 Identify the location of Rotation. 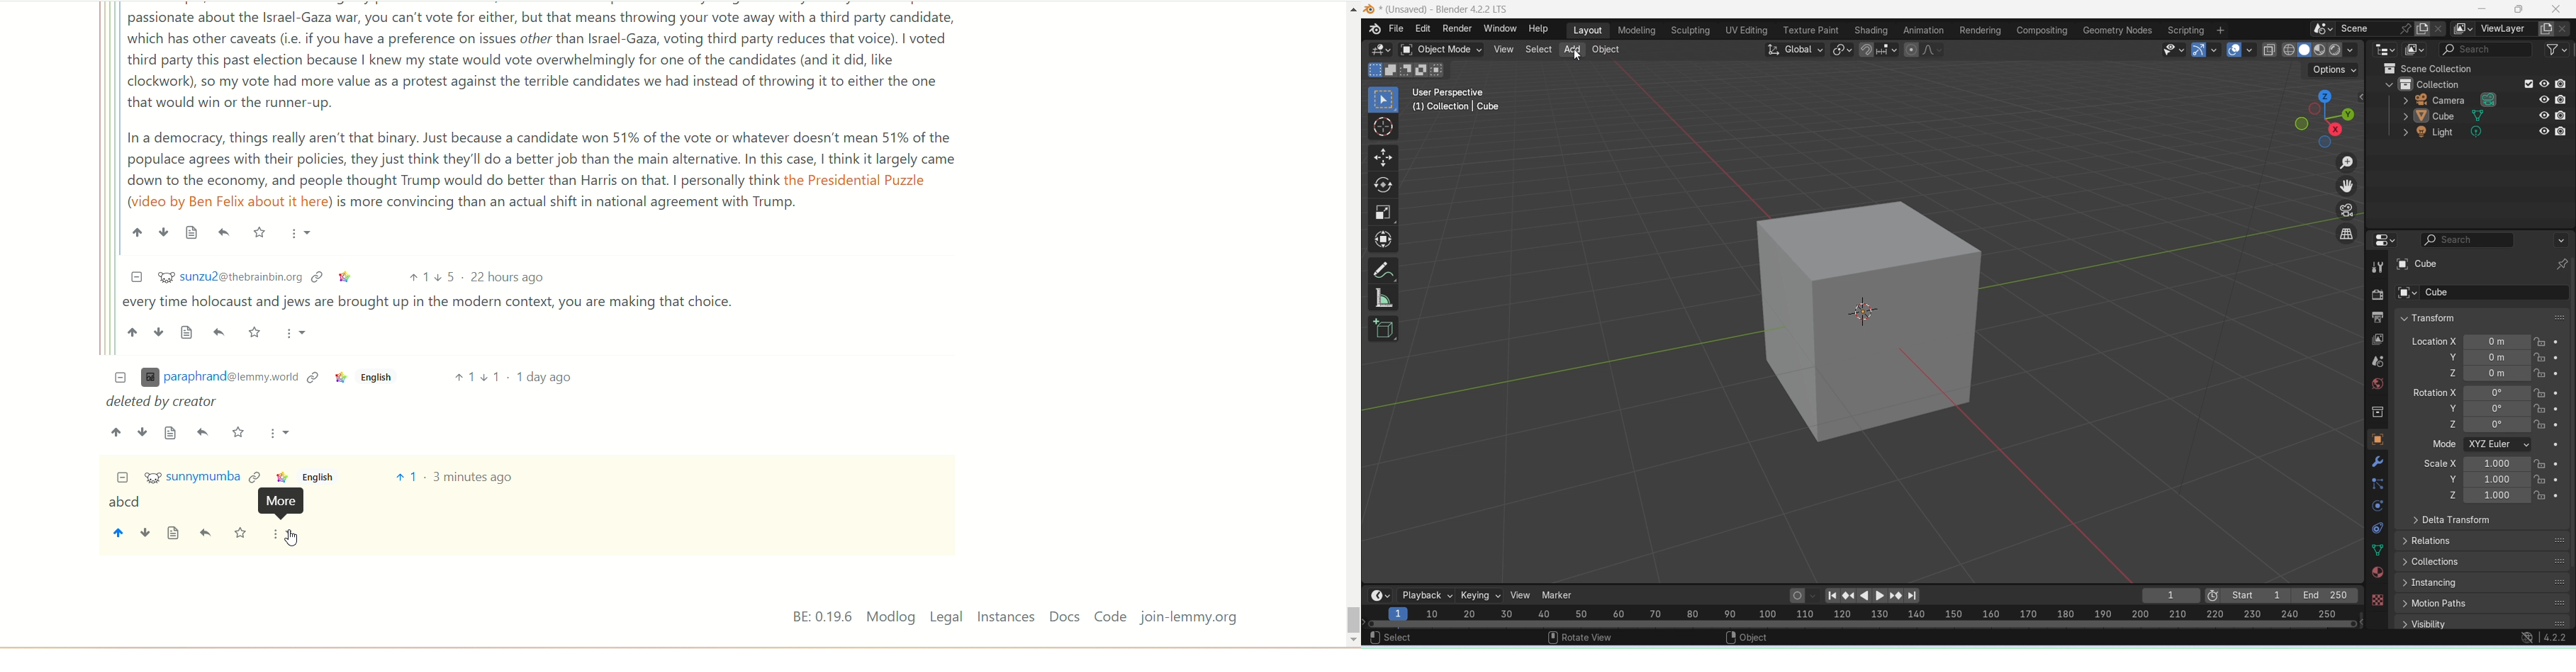
(2512, 392).